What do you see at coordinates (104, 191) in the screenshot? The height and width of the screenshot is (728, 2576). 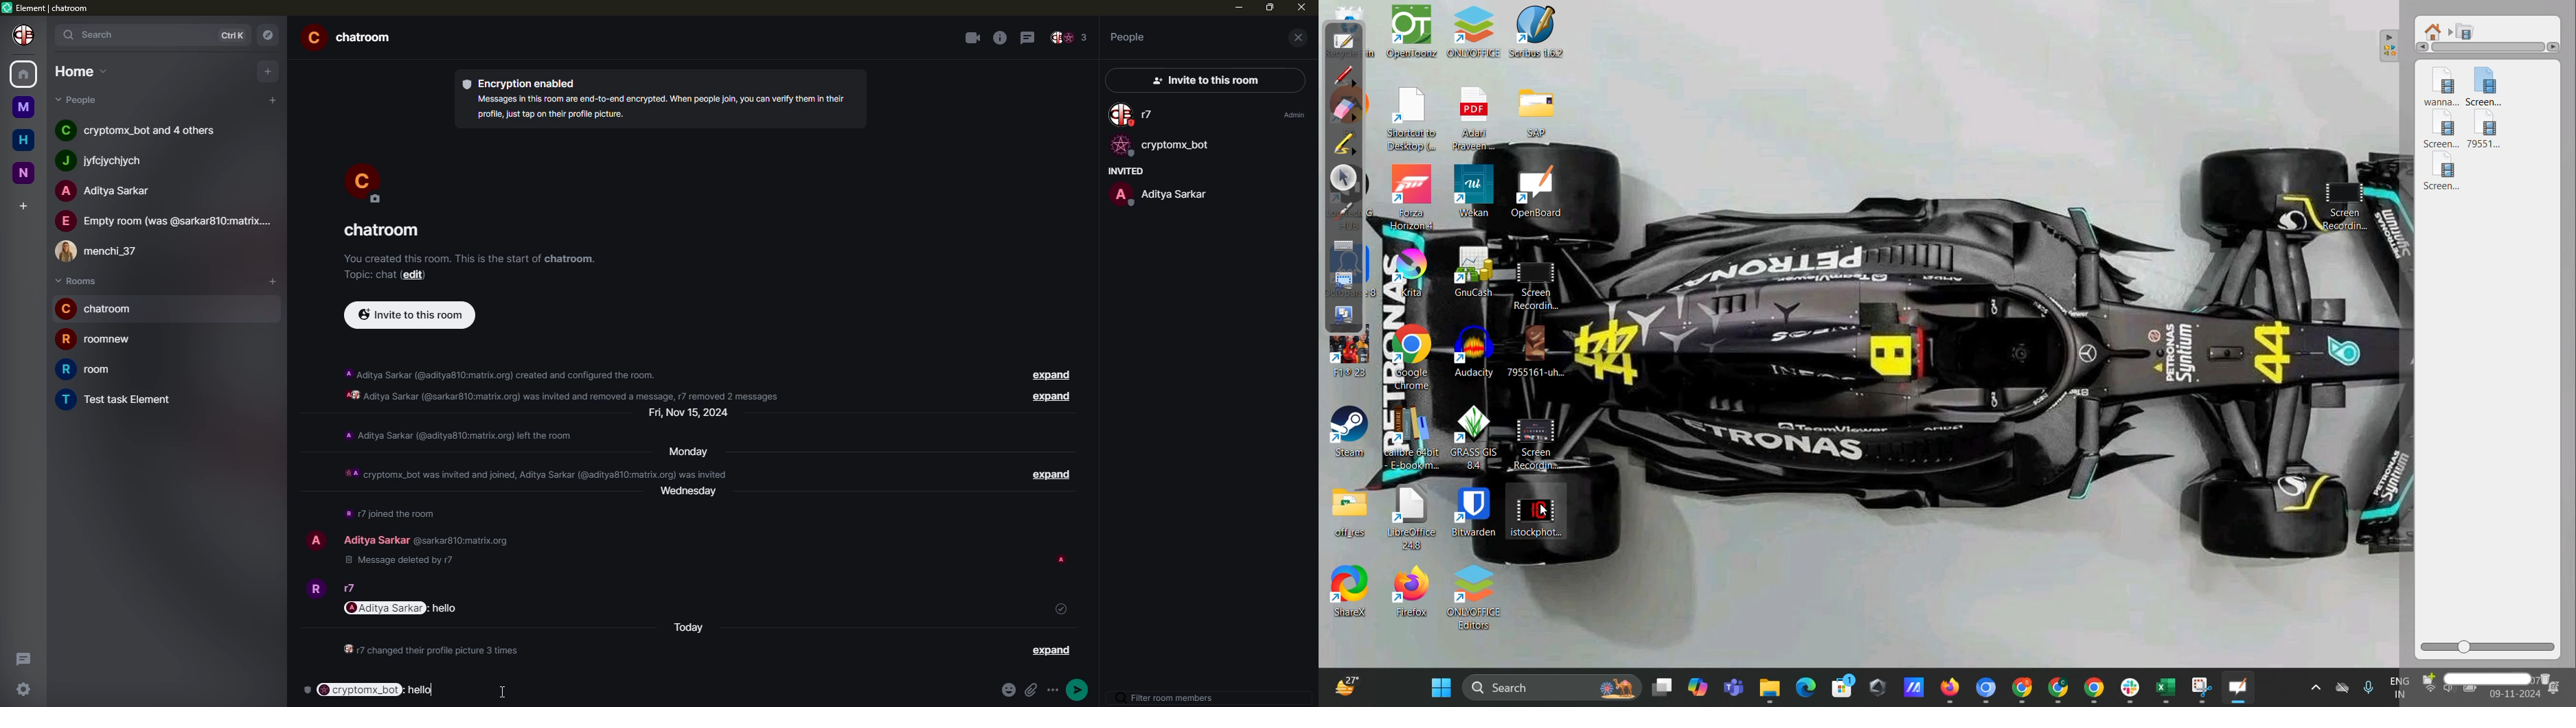 I see `people` at bounding box center [104, 191].